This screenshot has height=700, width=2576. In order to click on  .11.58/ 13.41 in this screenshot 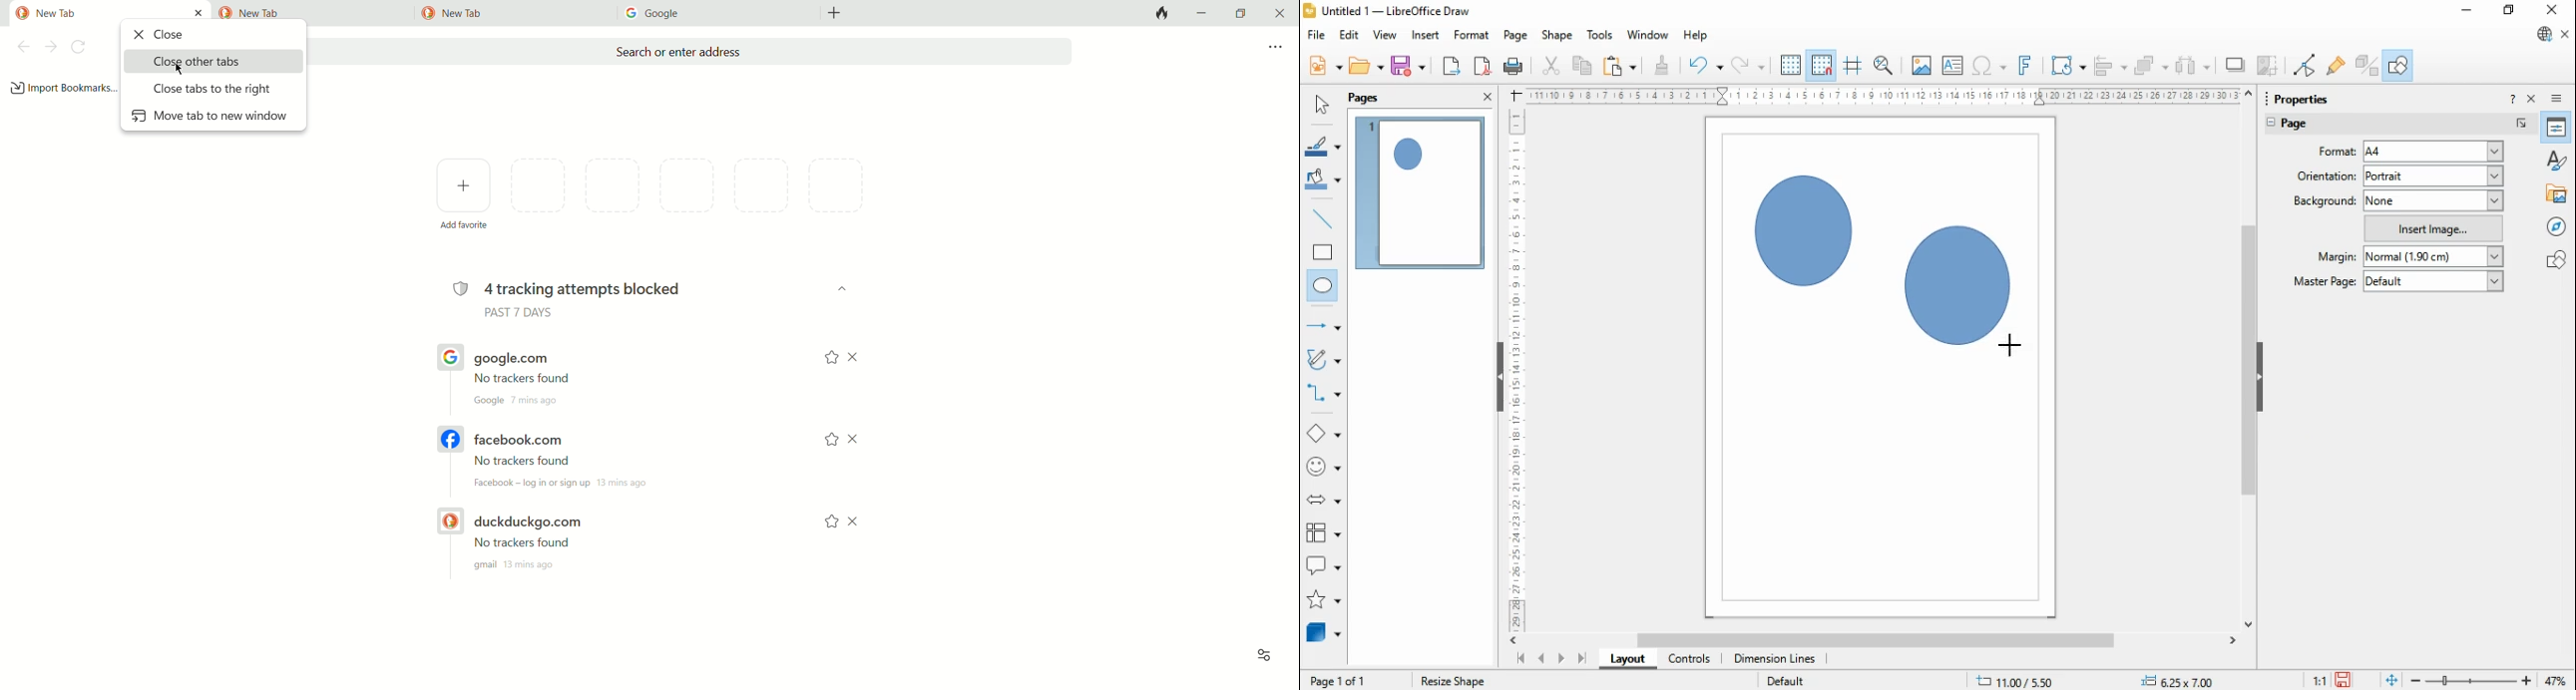, I will do `click(2016, 680)`.